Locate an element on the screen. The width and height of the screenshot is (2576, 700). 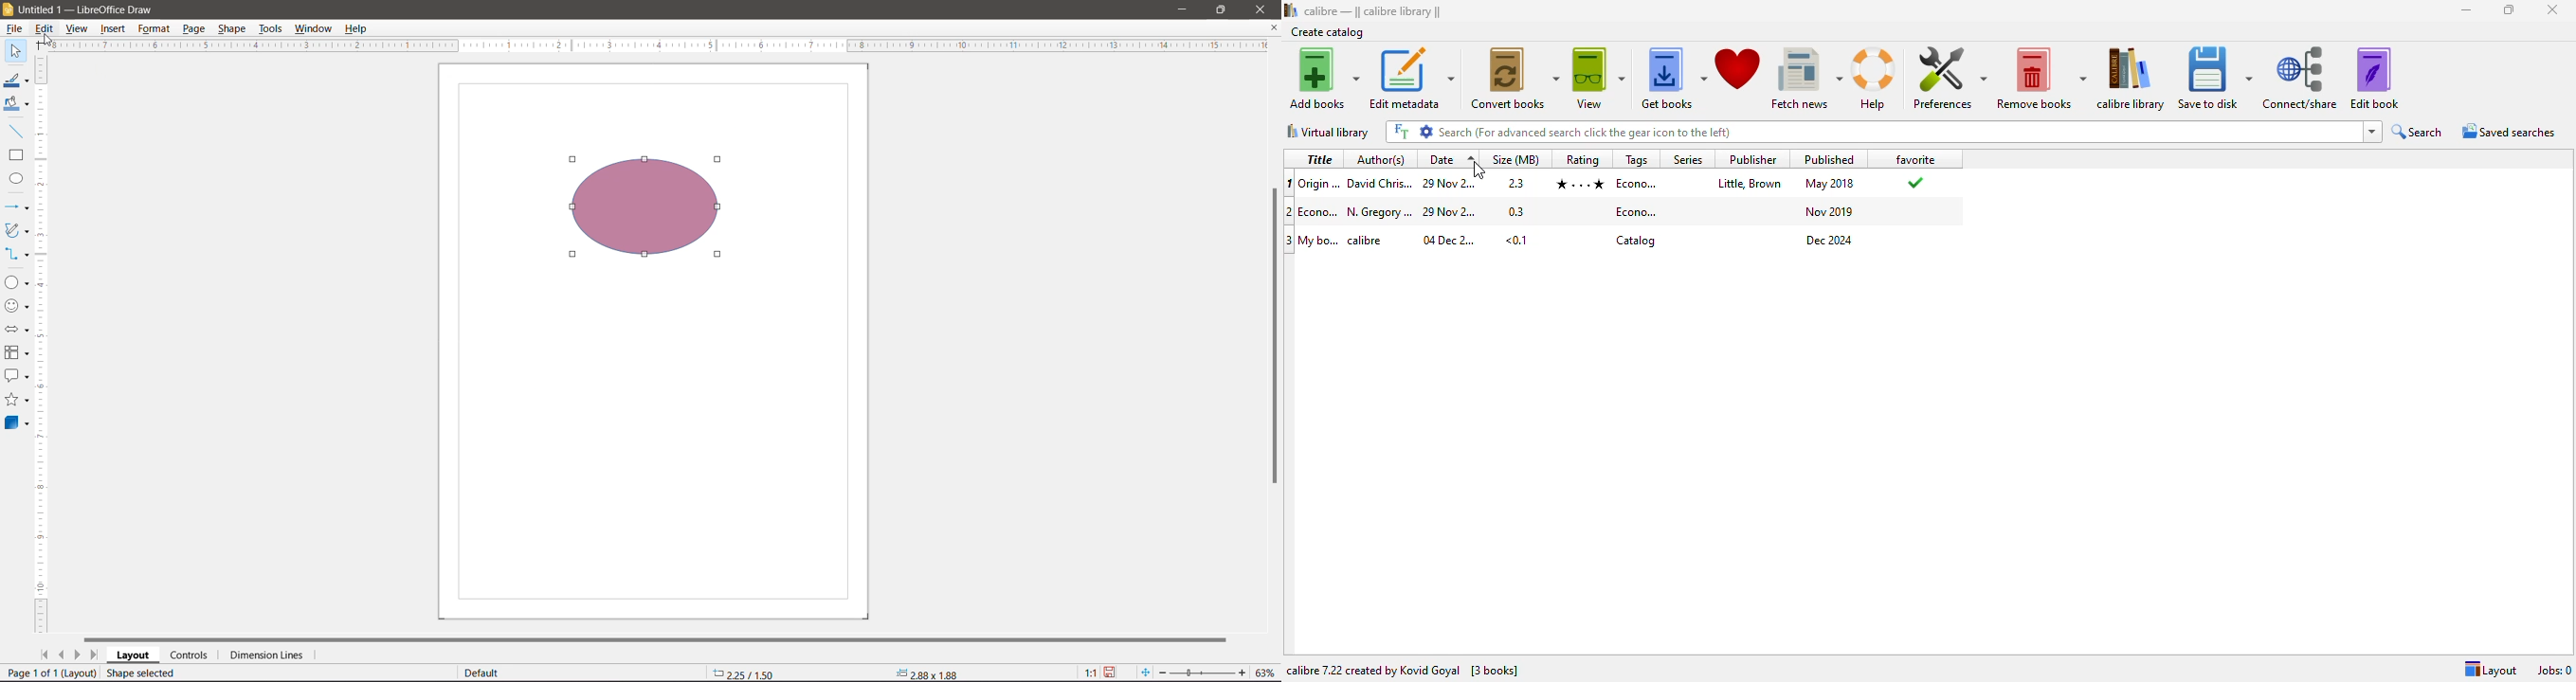
Curves and Polygons is located at coordinates (17, 231).